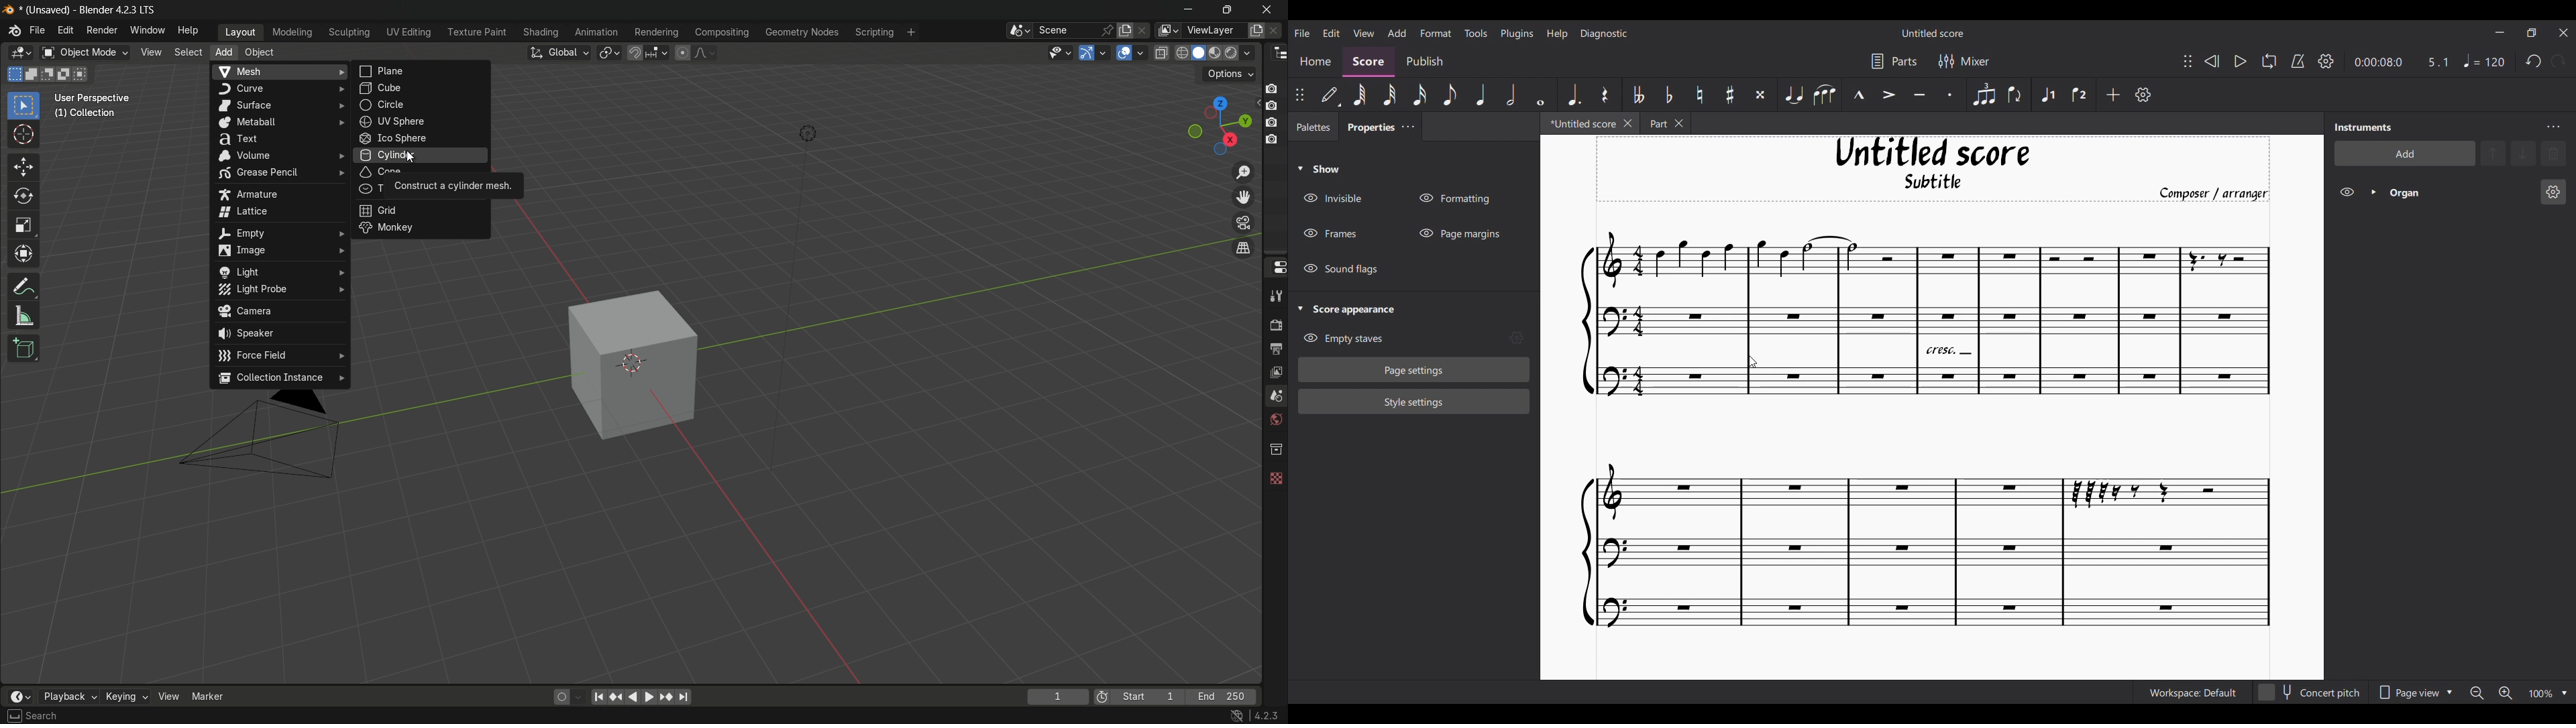  What do you see at coordinates (37, 31) in the screenshot?
I see `file menu` at bounding box center [37, 31].